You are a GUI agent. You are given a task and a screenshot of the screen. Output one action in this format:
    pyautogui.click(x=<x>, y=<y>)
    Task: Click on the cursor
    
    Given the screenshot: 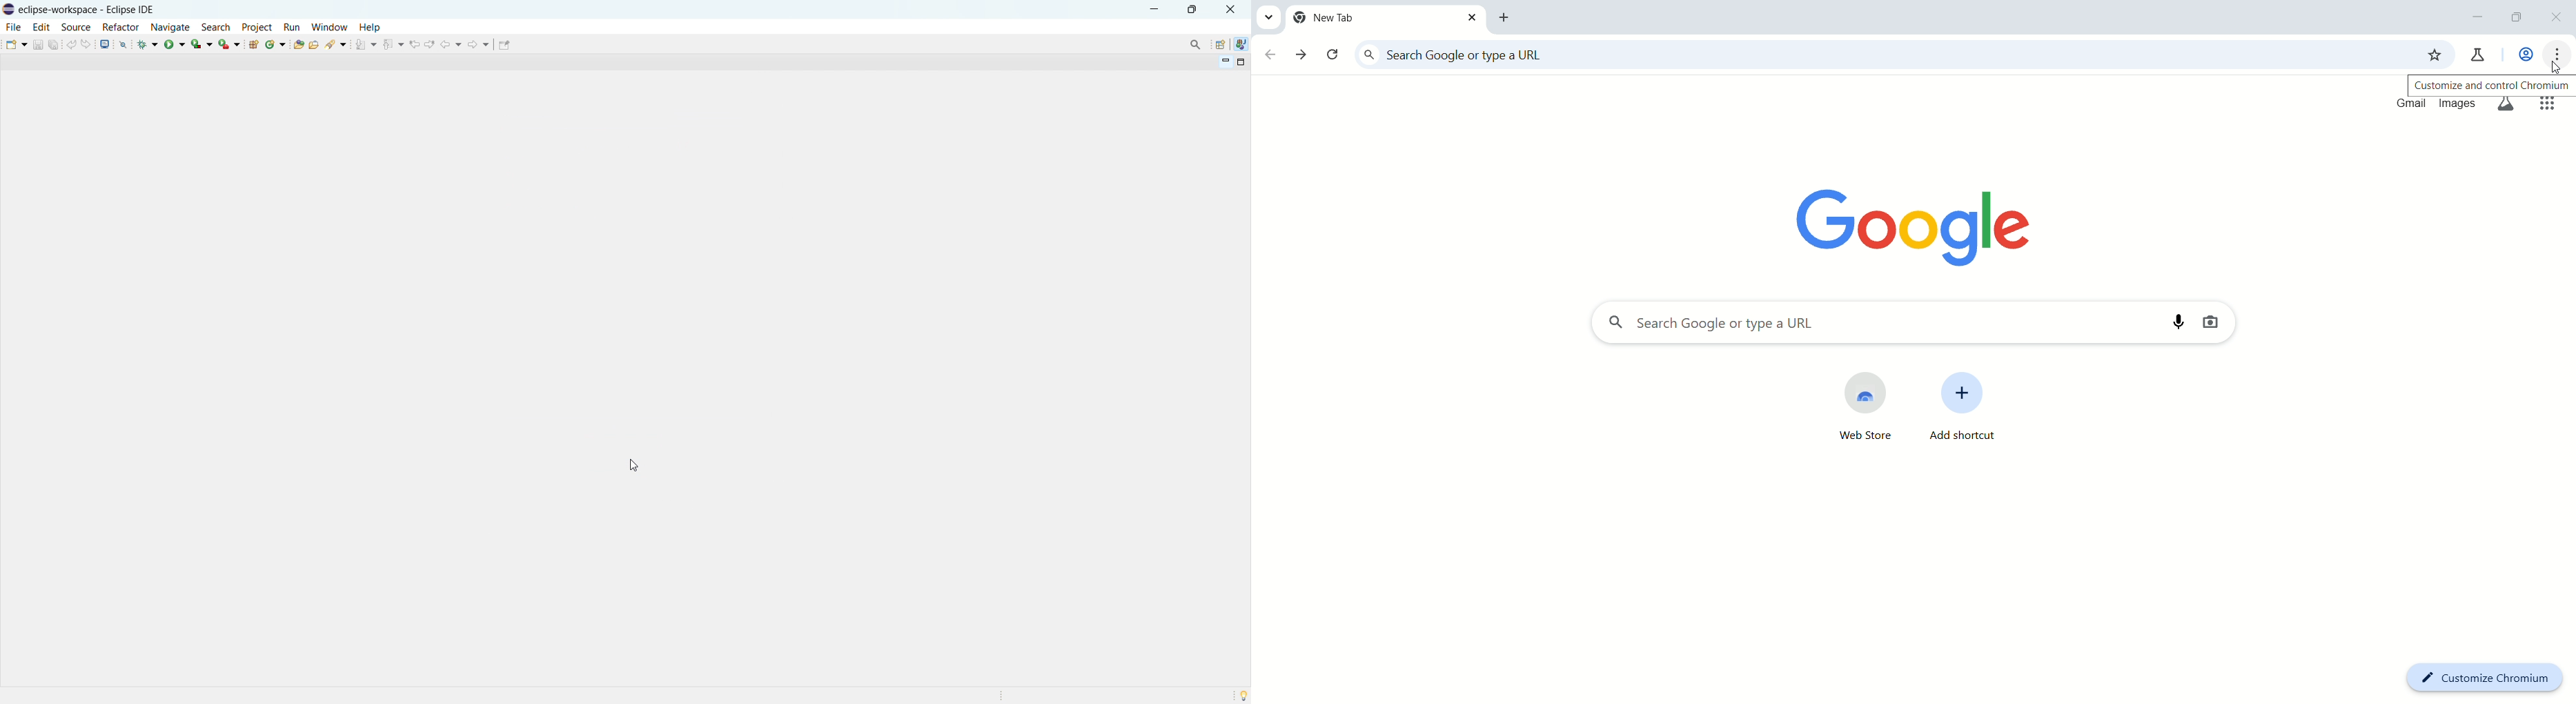 What is the action you would take?
    pyautogui.click(x=2556, y=69)
    